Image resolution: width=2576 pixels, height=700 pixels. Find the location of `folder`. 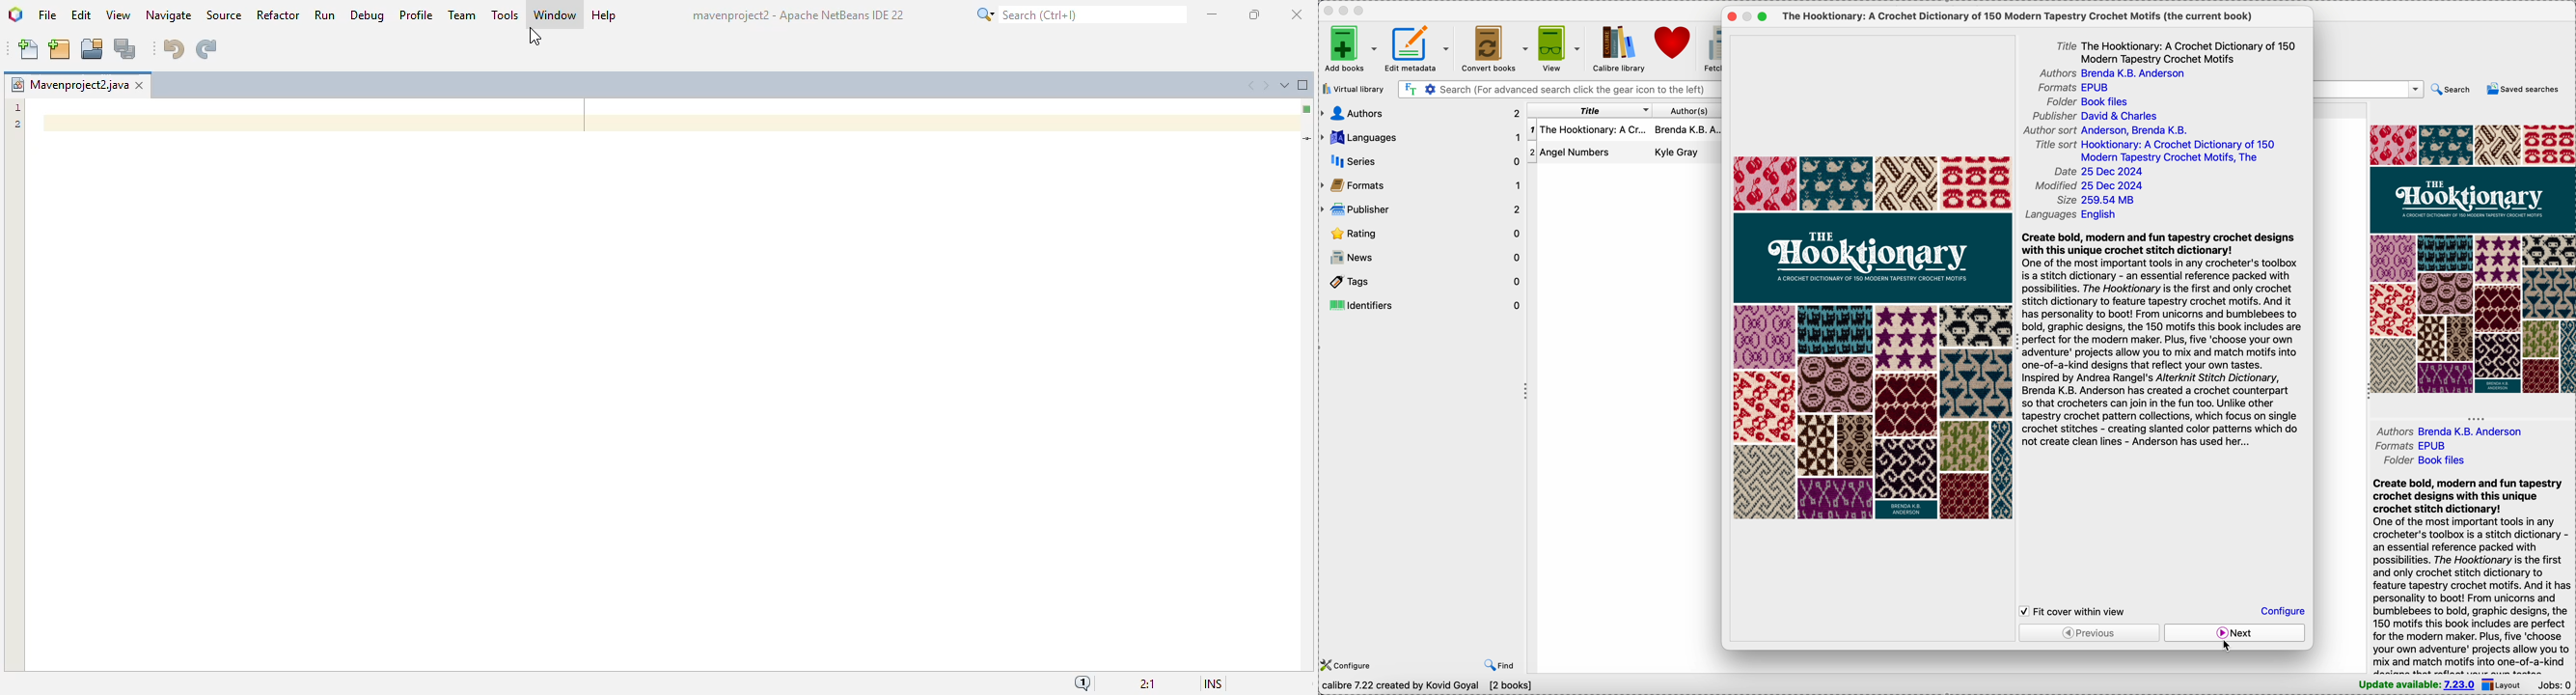

folder is located at coordinates (2093, 101).